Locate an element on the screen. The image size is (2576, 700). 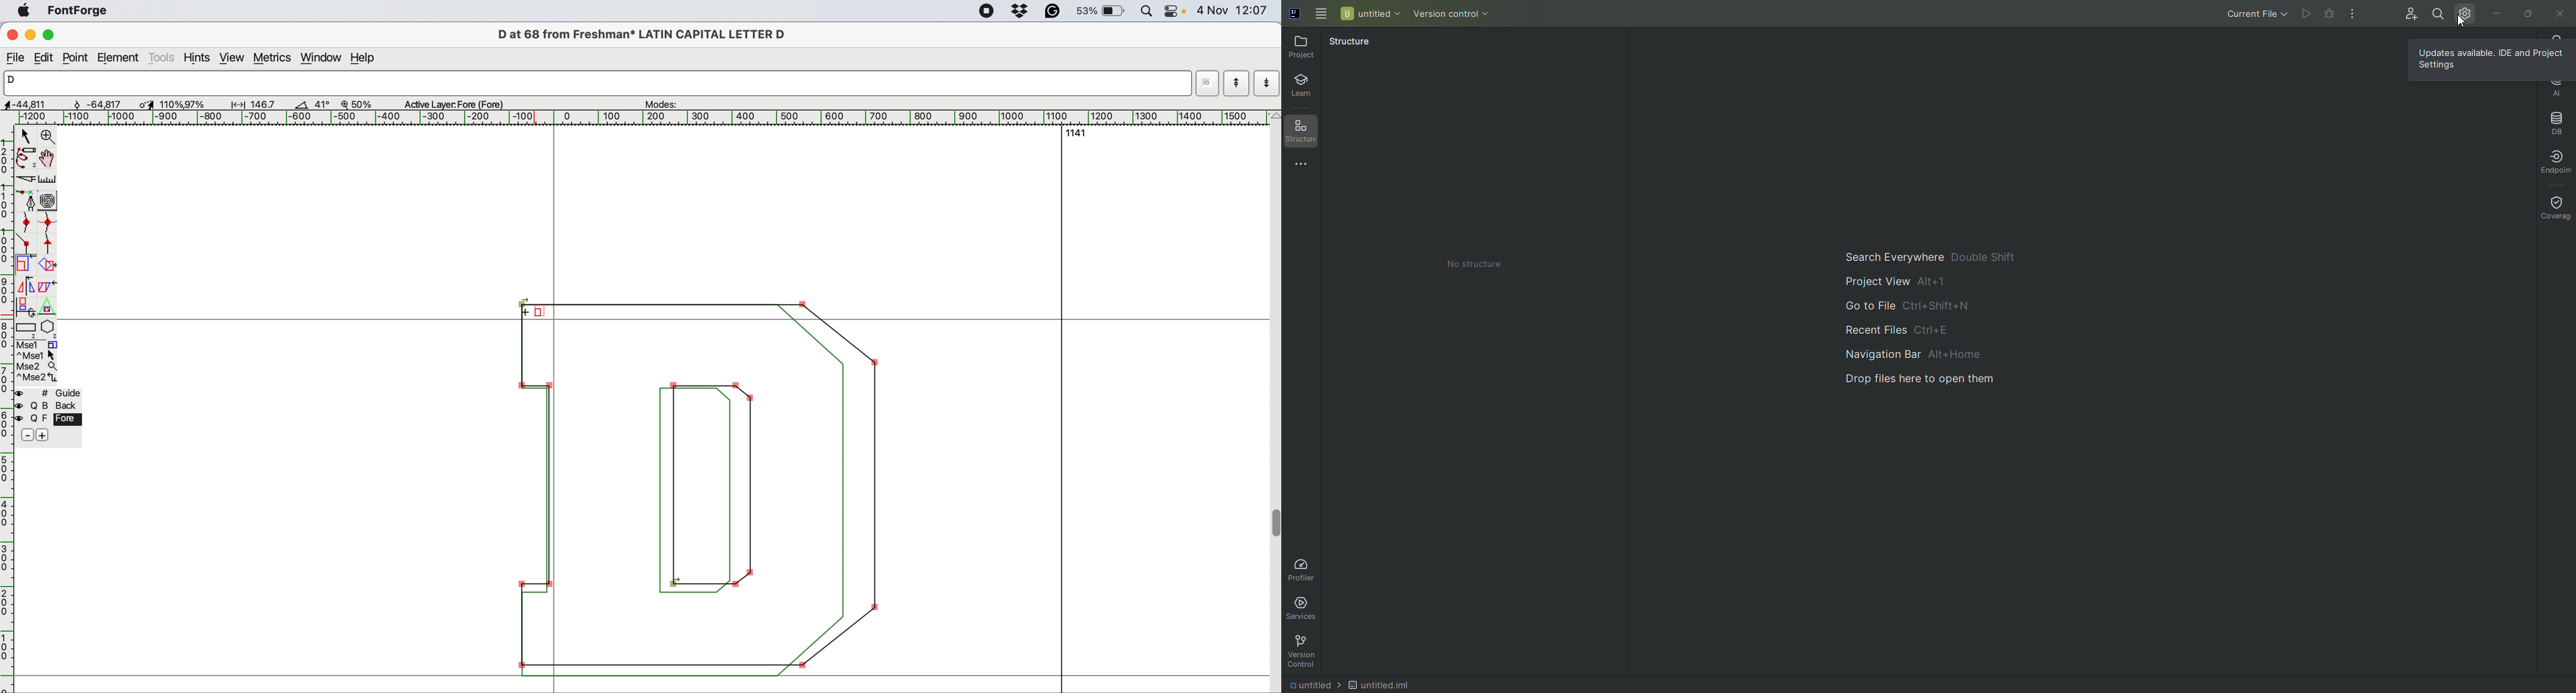
[1200 [1100 [1000 |-900 |-800 [-700 |-600 |-500 [|-400 [-300 |-200 |-100 | O  |100 |200 [300 [400 [500 |600 [700 |800 |900 [1000 [1100 [1200 [1300 [1400 [1500 is located at coordinates (636, 116).